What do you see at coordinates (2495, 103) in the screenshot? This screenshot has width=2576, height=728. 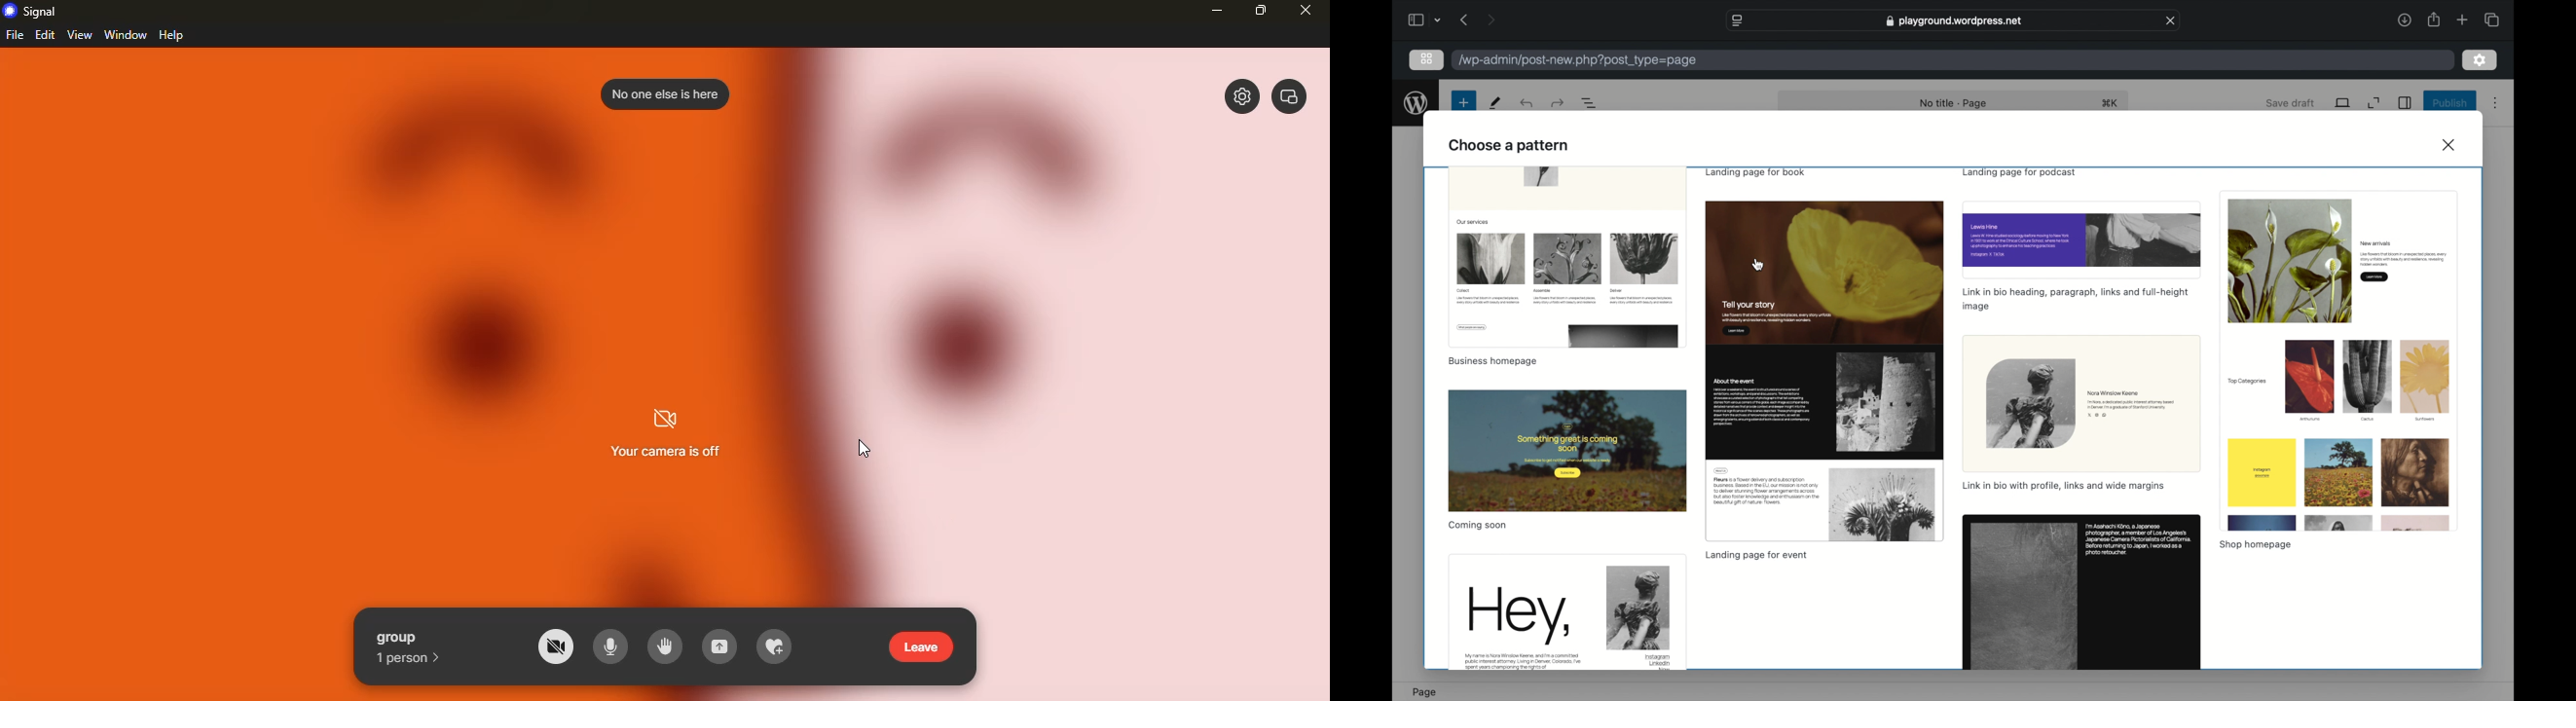 I see `more options` at bounding box center [2495, 103].